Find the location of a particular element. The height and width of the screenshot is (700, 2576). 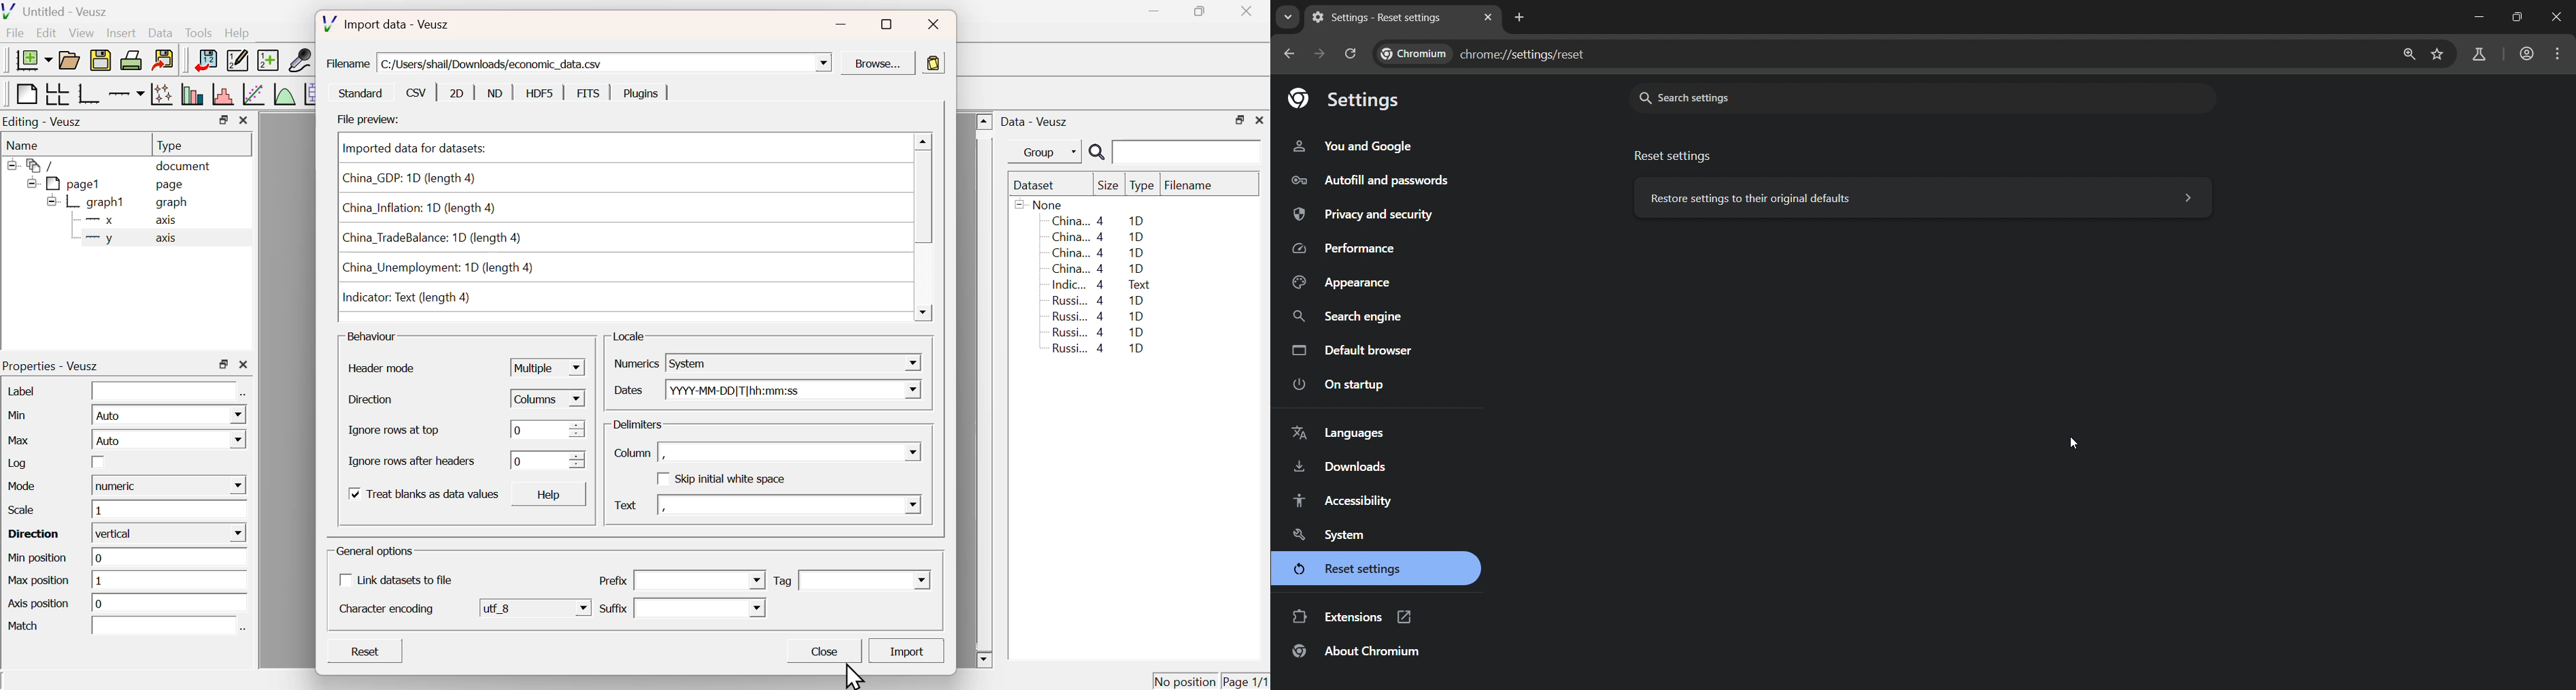

Search Input is located at coordinates (1188, 151).